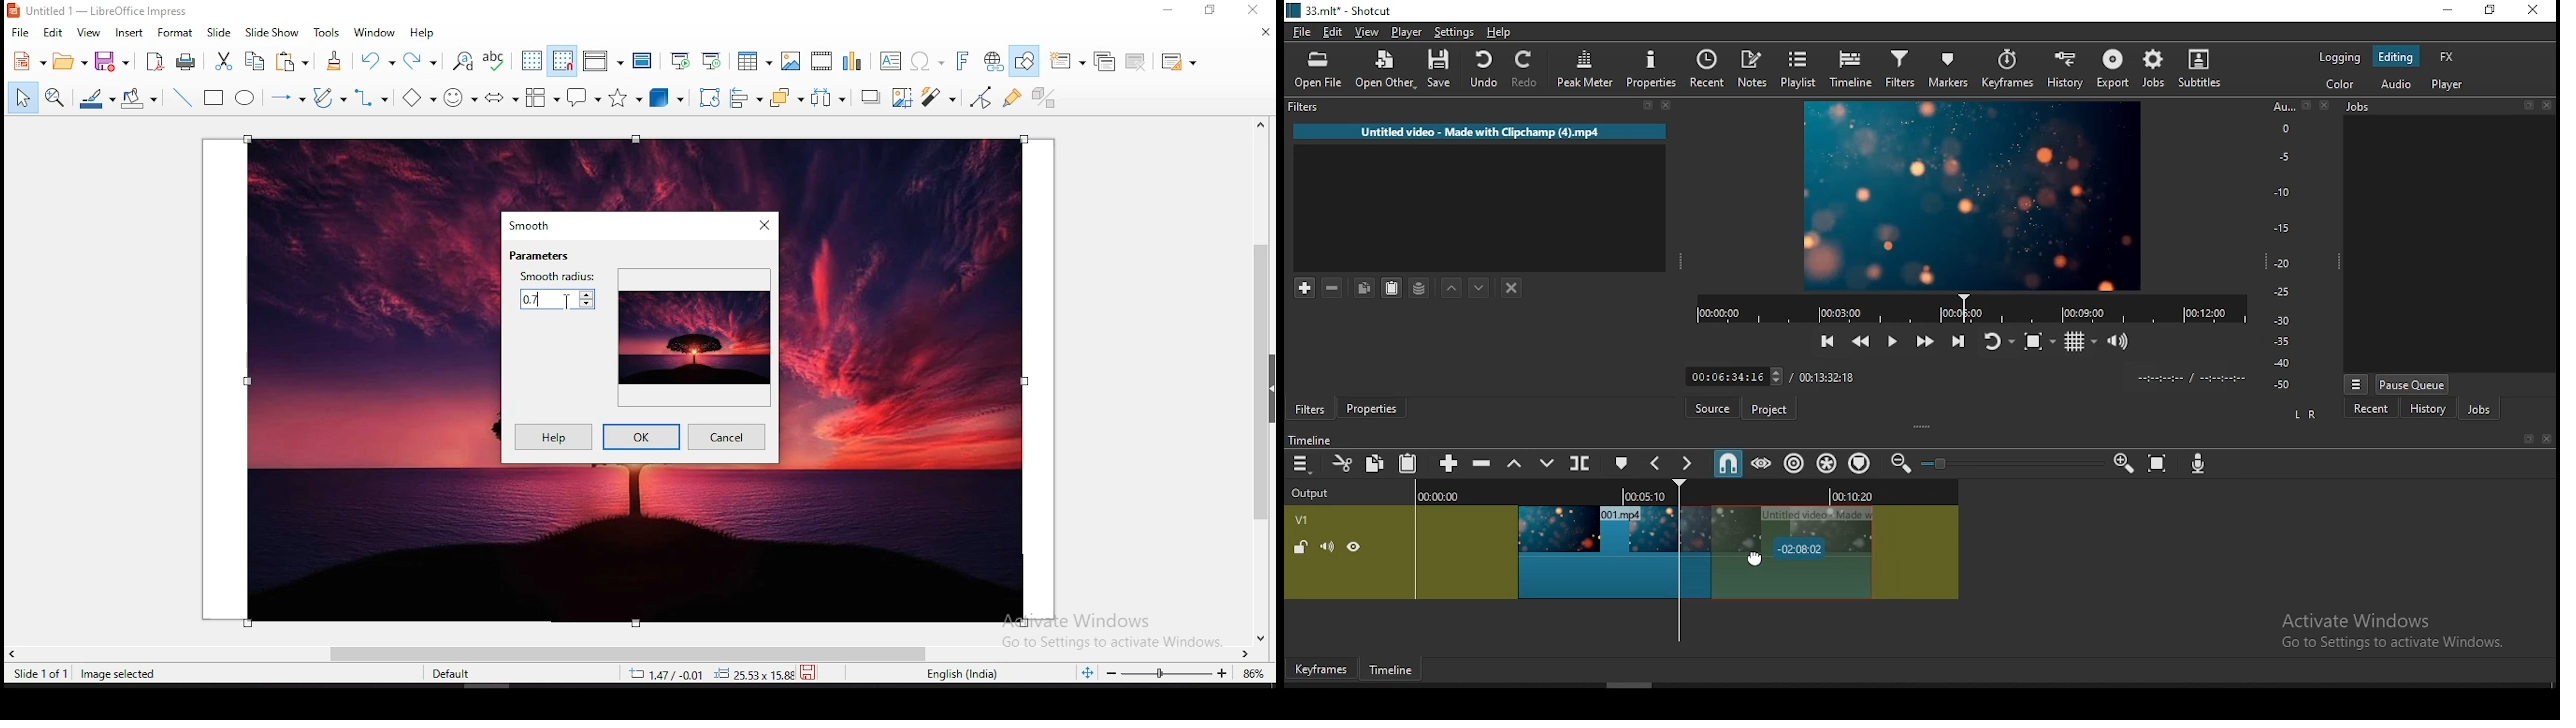  What do you see at coordinates (1800, 70) in the screenshot?
I see `playlist` at bounding box center [1800, 70].